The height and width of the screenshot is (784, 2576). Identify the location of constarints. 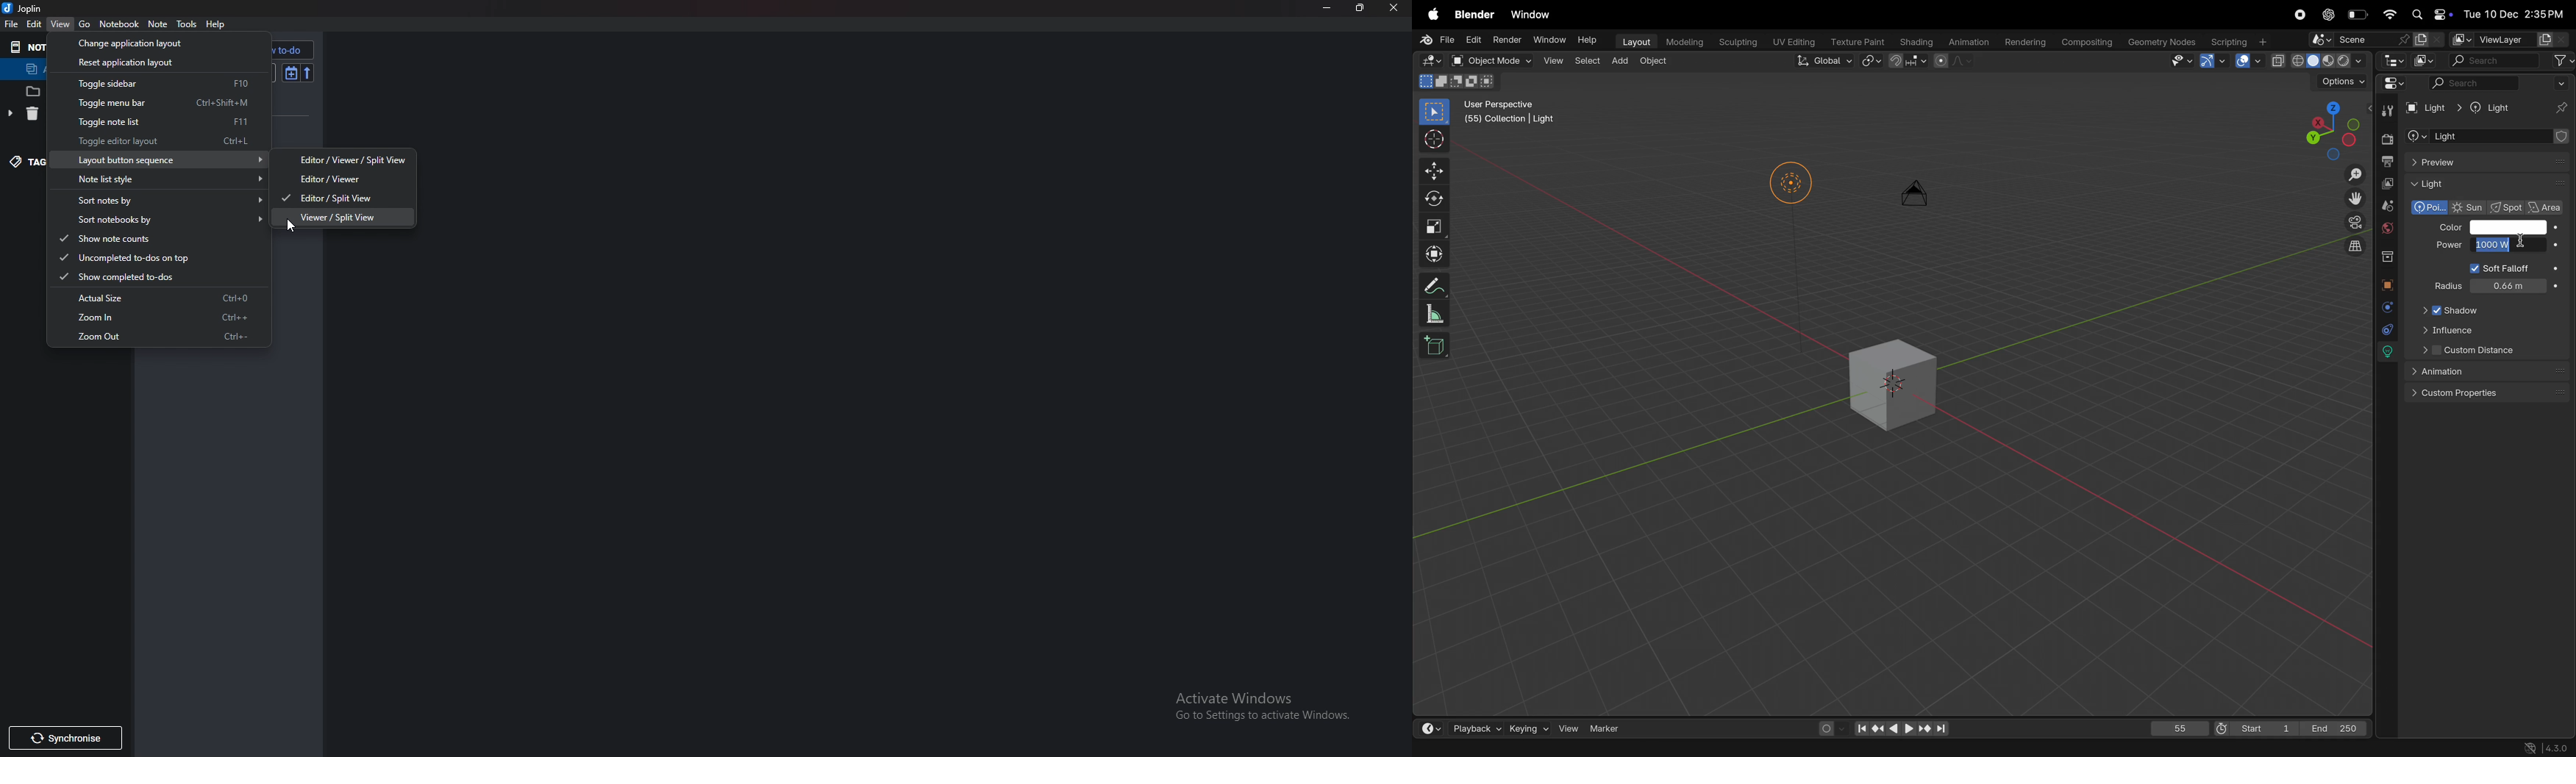
(2386, 329).